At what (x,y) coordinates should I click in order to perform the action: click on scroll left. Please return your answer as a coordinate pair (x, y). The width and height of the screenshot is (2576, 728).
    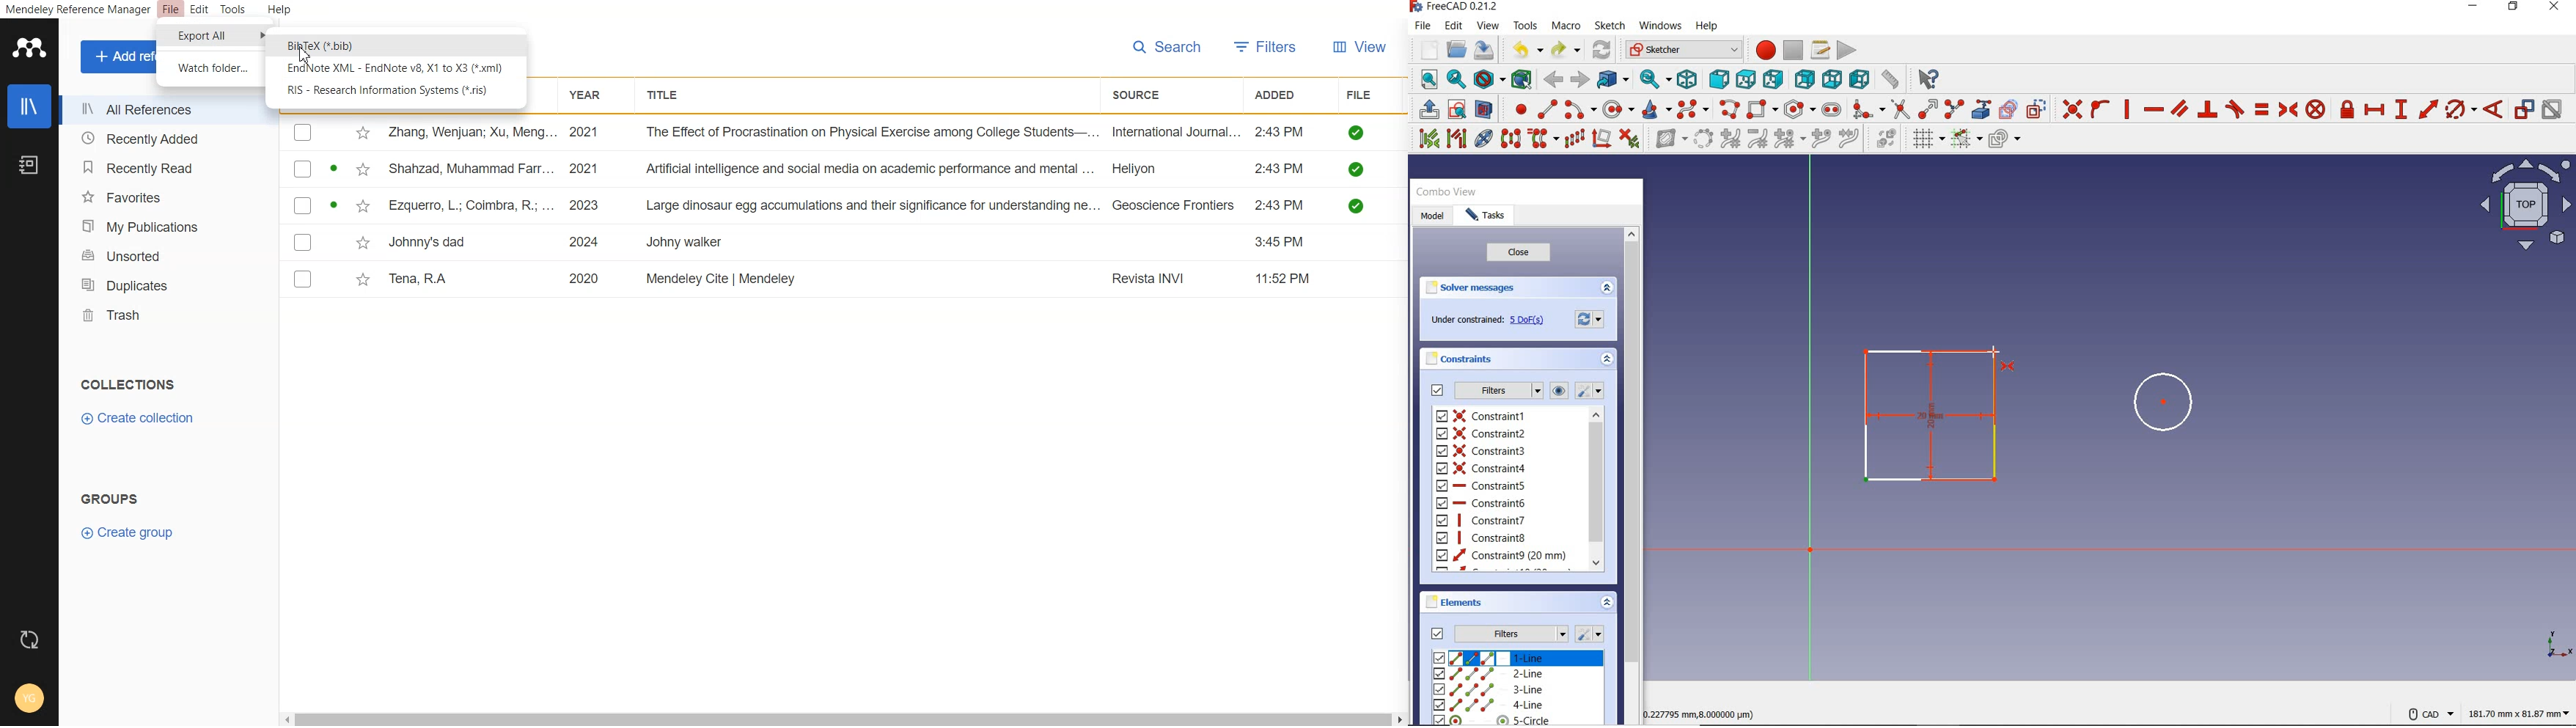
    Looking at the image, I should click on (285, 719).